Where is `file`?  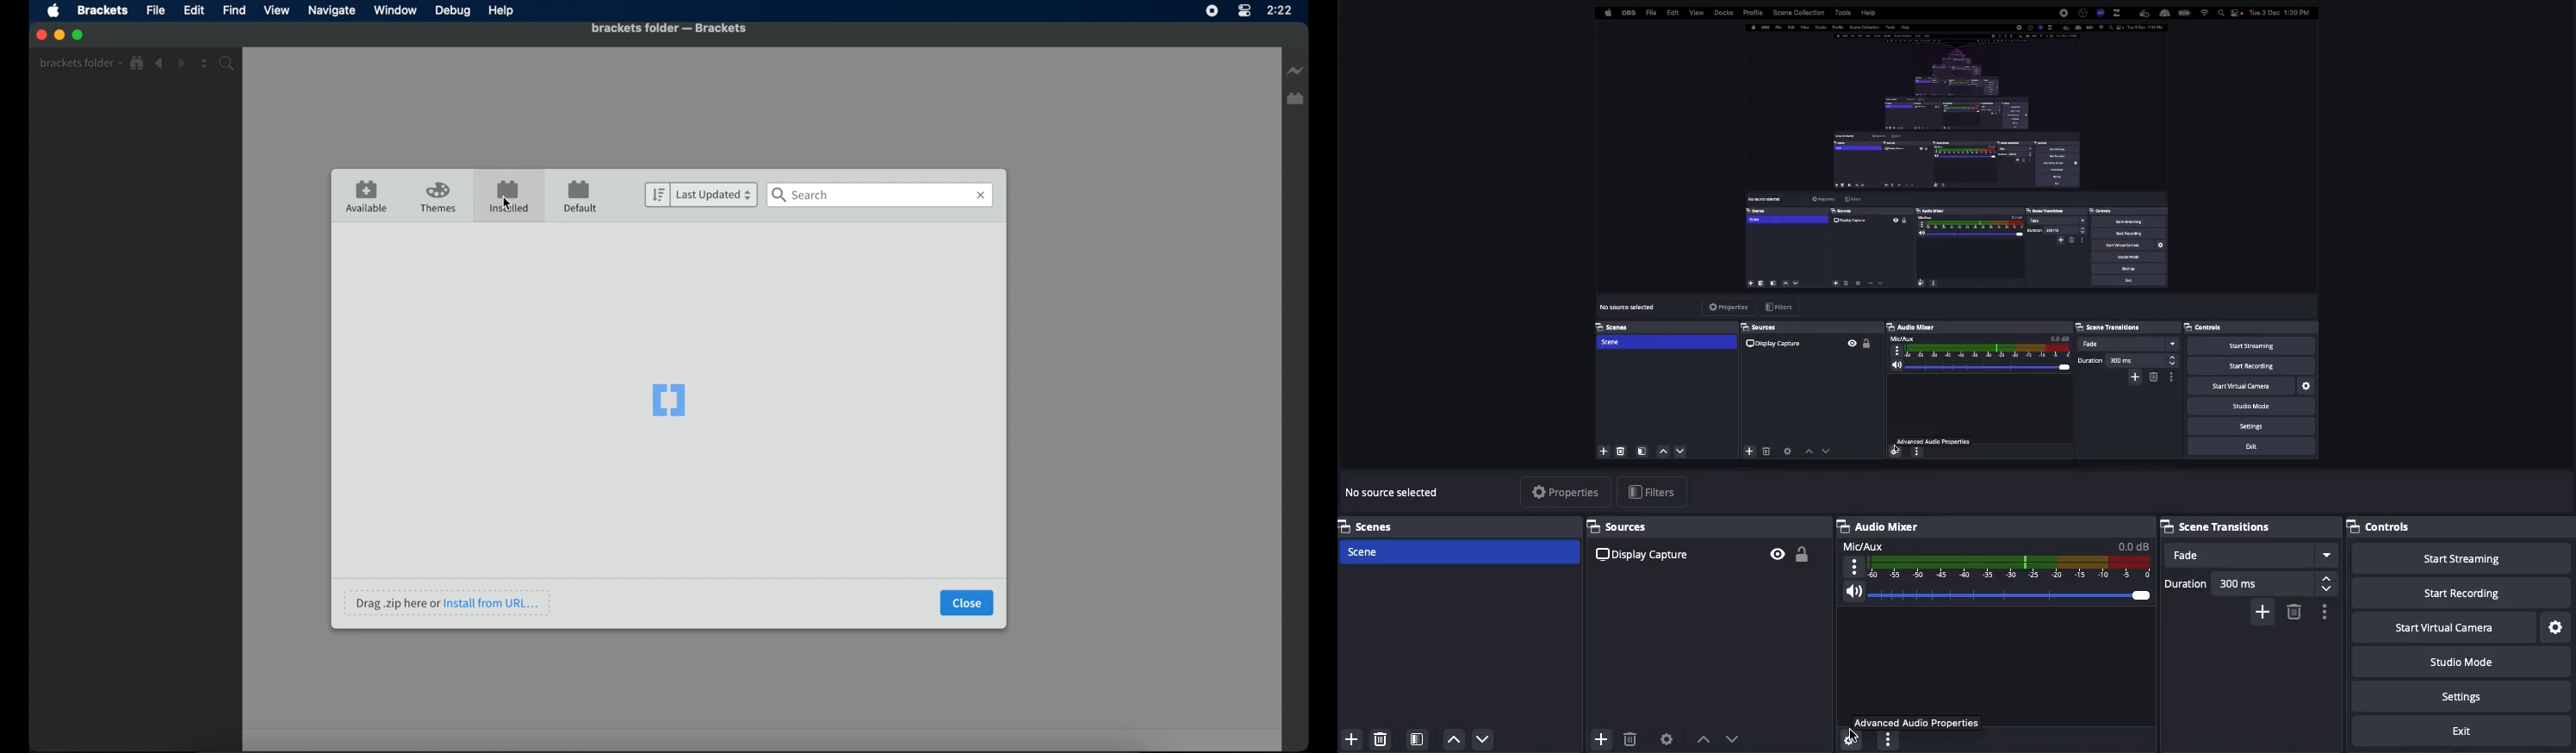
file is located at coordinates (156, 10).